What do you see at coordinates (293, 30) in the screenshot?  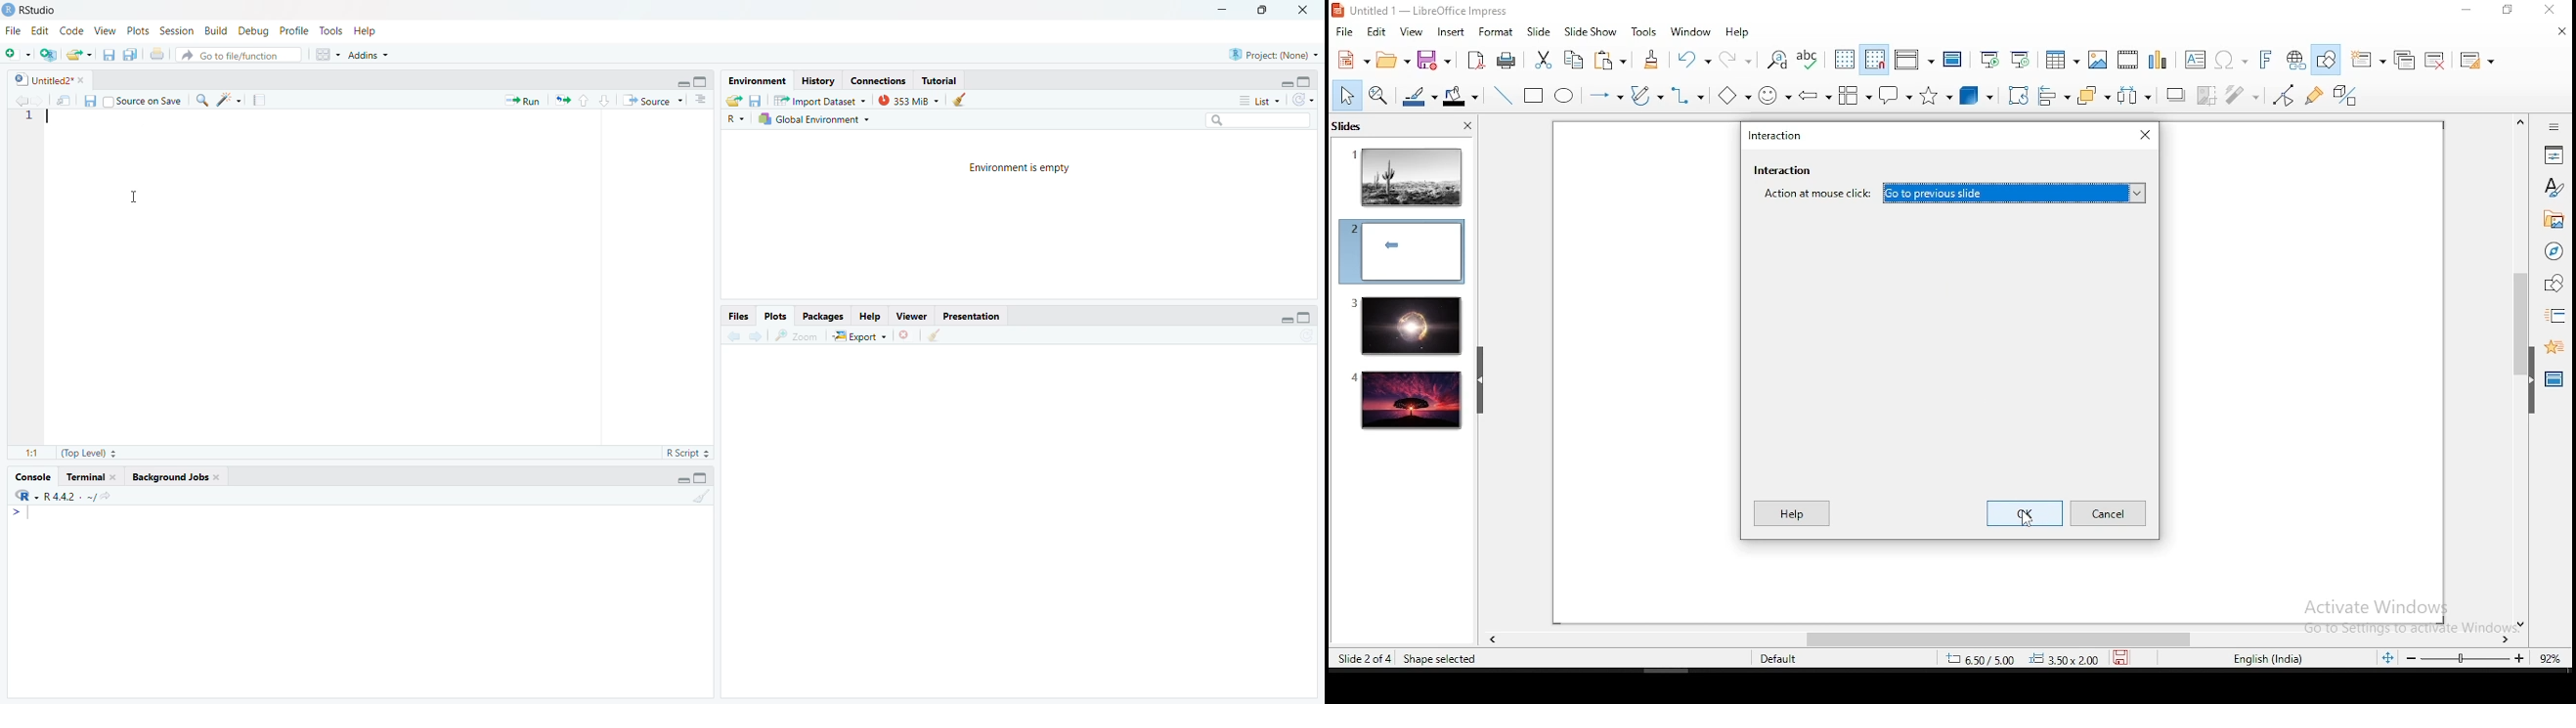 I see ` Profile` at bounding box center [293, 30].